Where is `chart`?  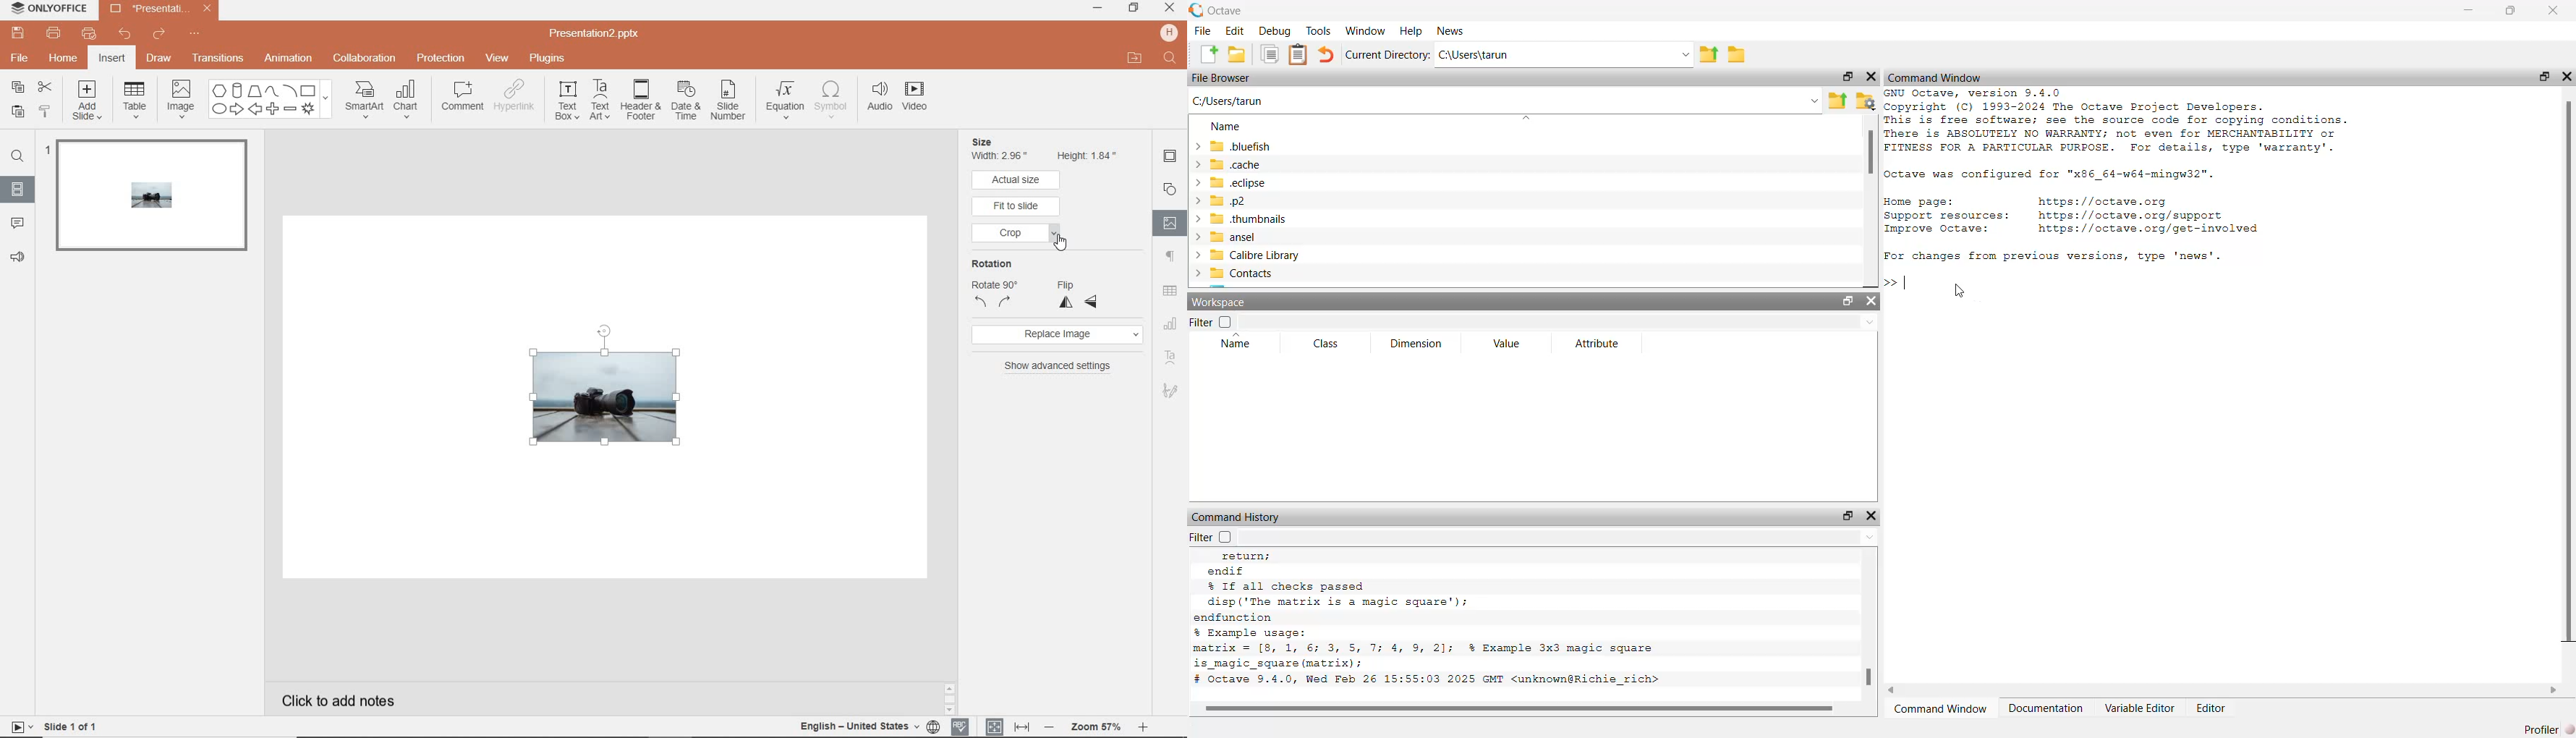
chart is located at coordinates (411, 100).